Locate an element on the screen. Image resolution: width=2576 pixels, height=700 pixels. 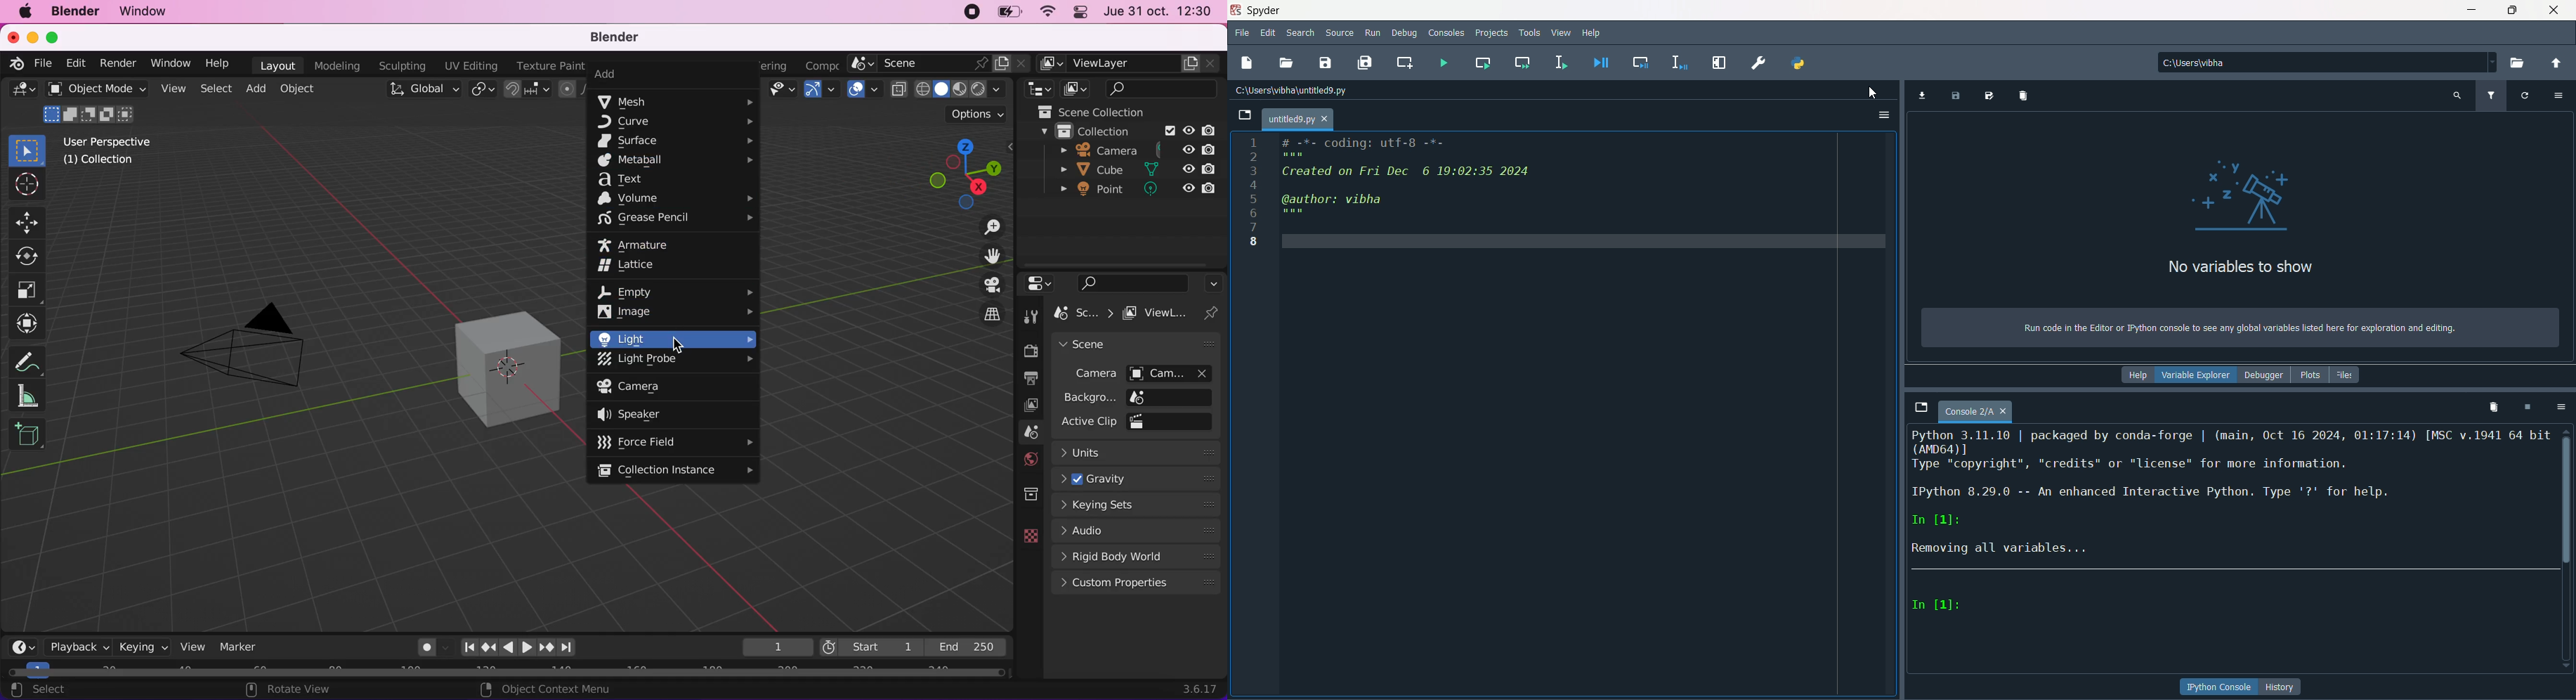
close is located at coordinates (2554, 10).